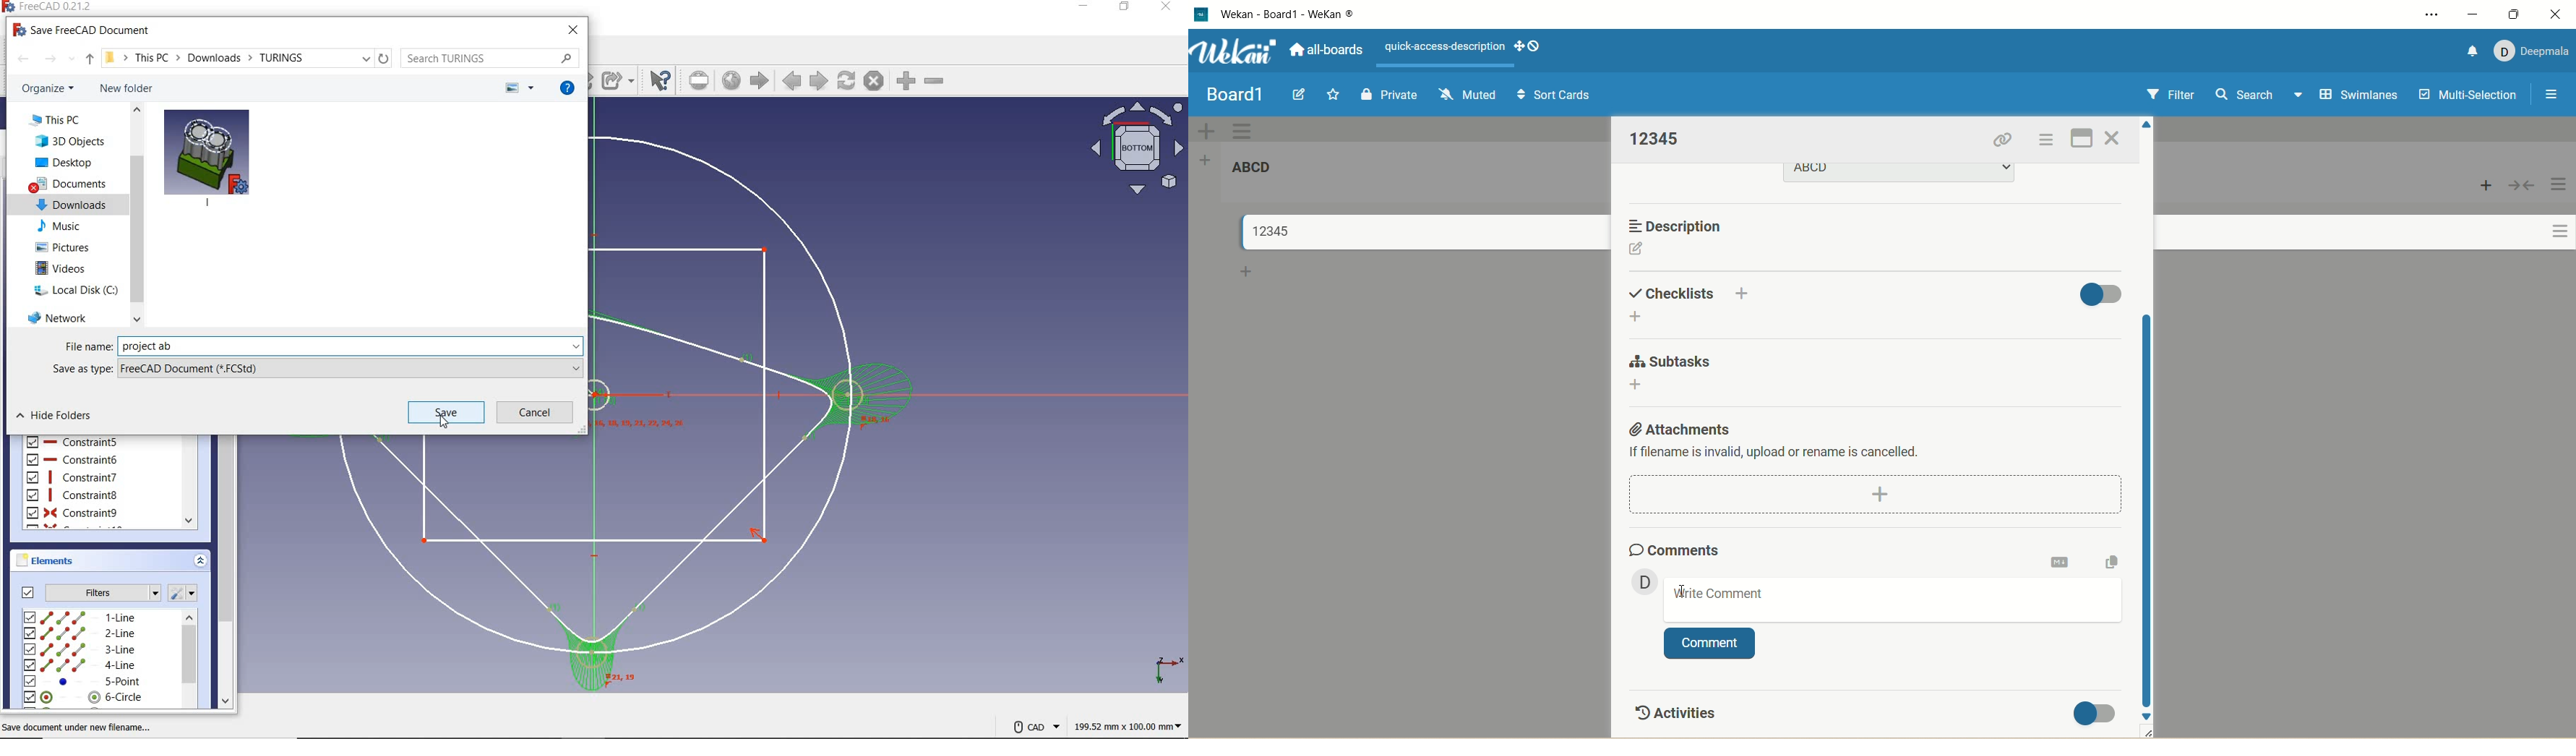  What do you see at coordinates (1247, 274) in the screenshot?
I see `add card` at bounding box center [1247, 274].